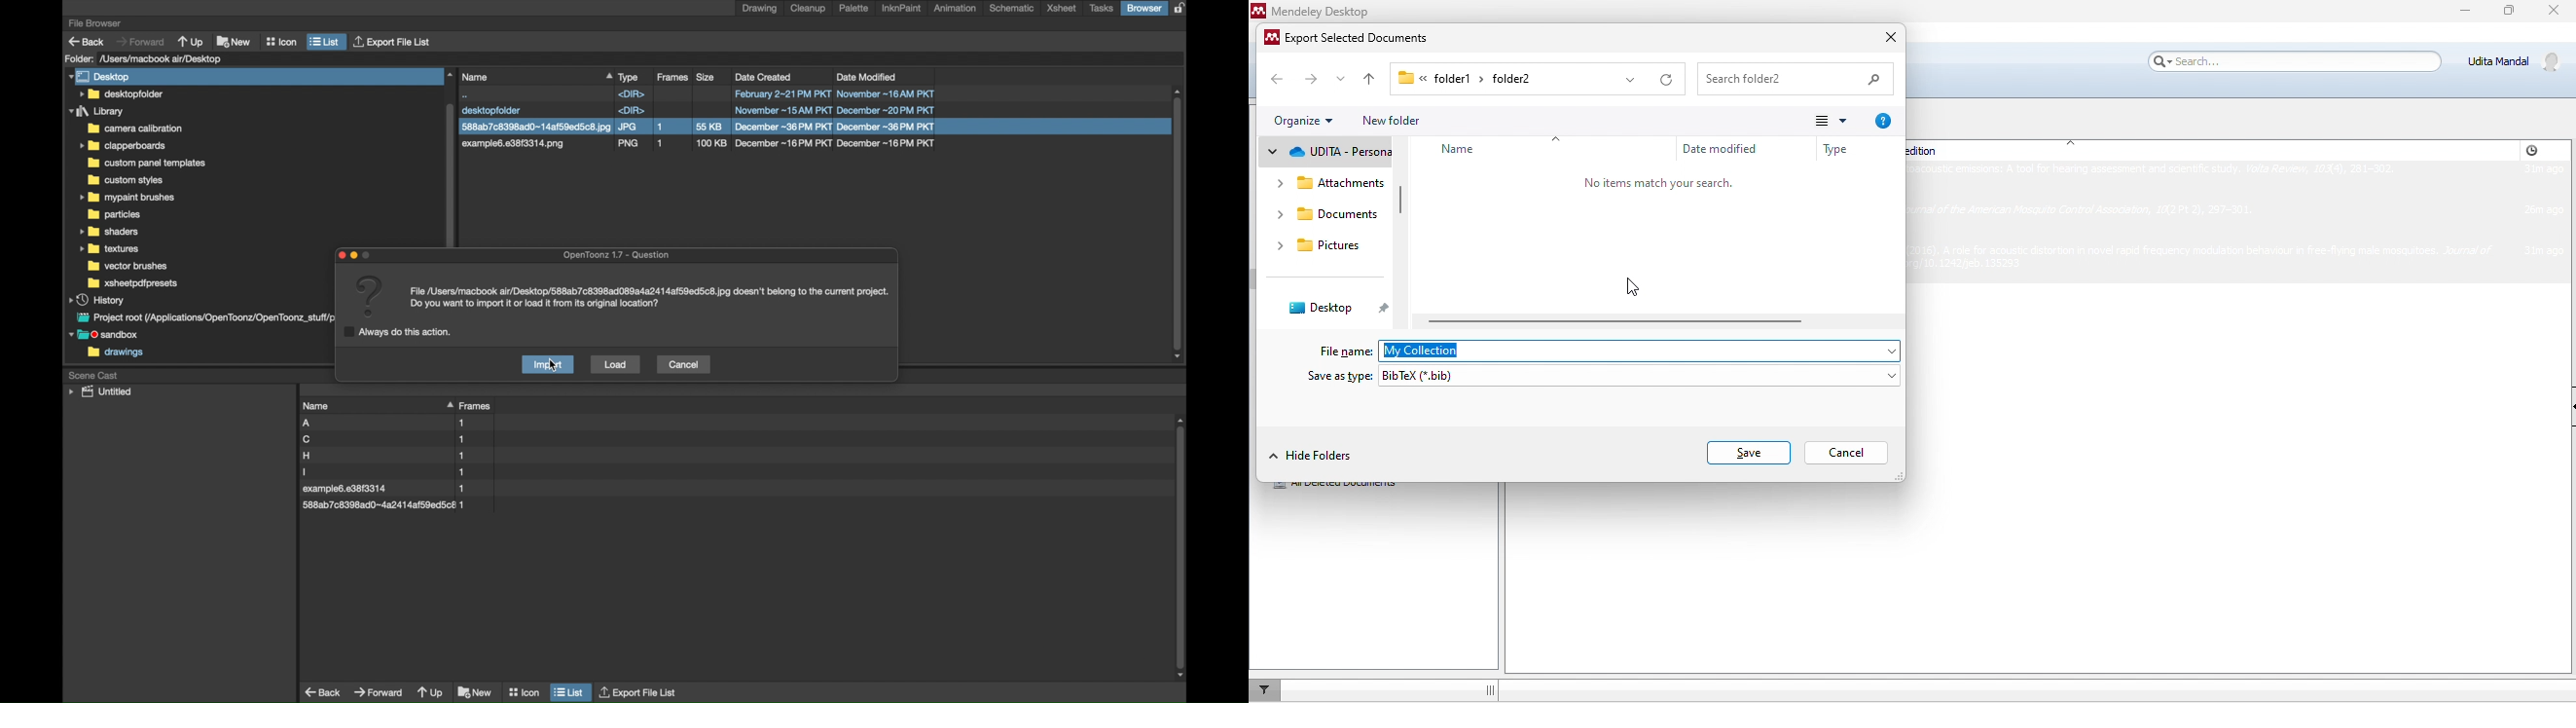  I want to click on date created, so click(764, 77).